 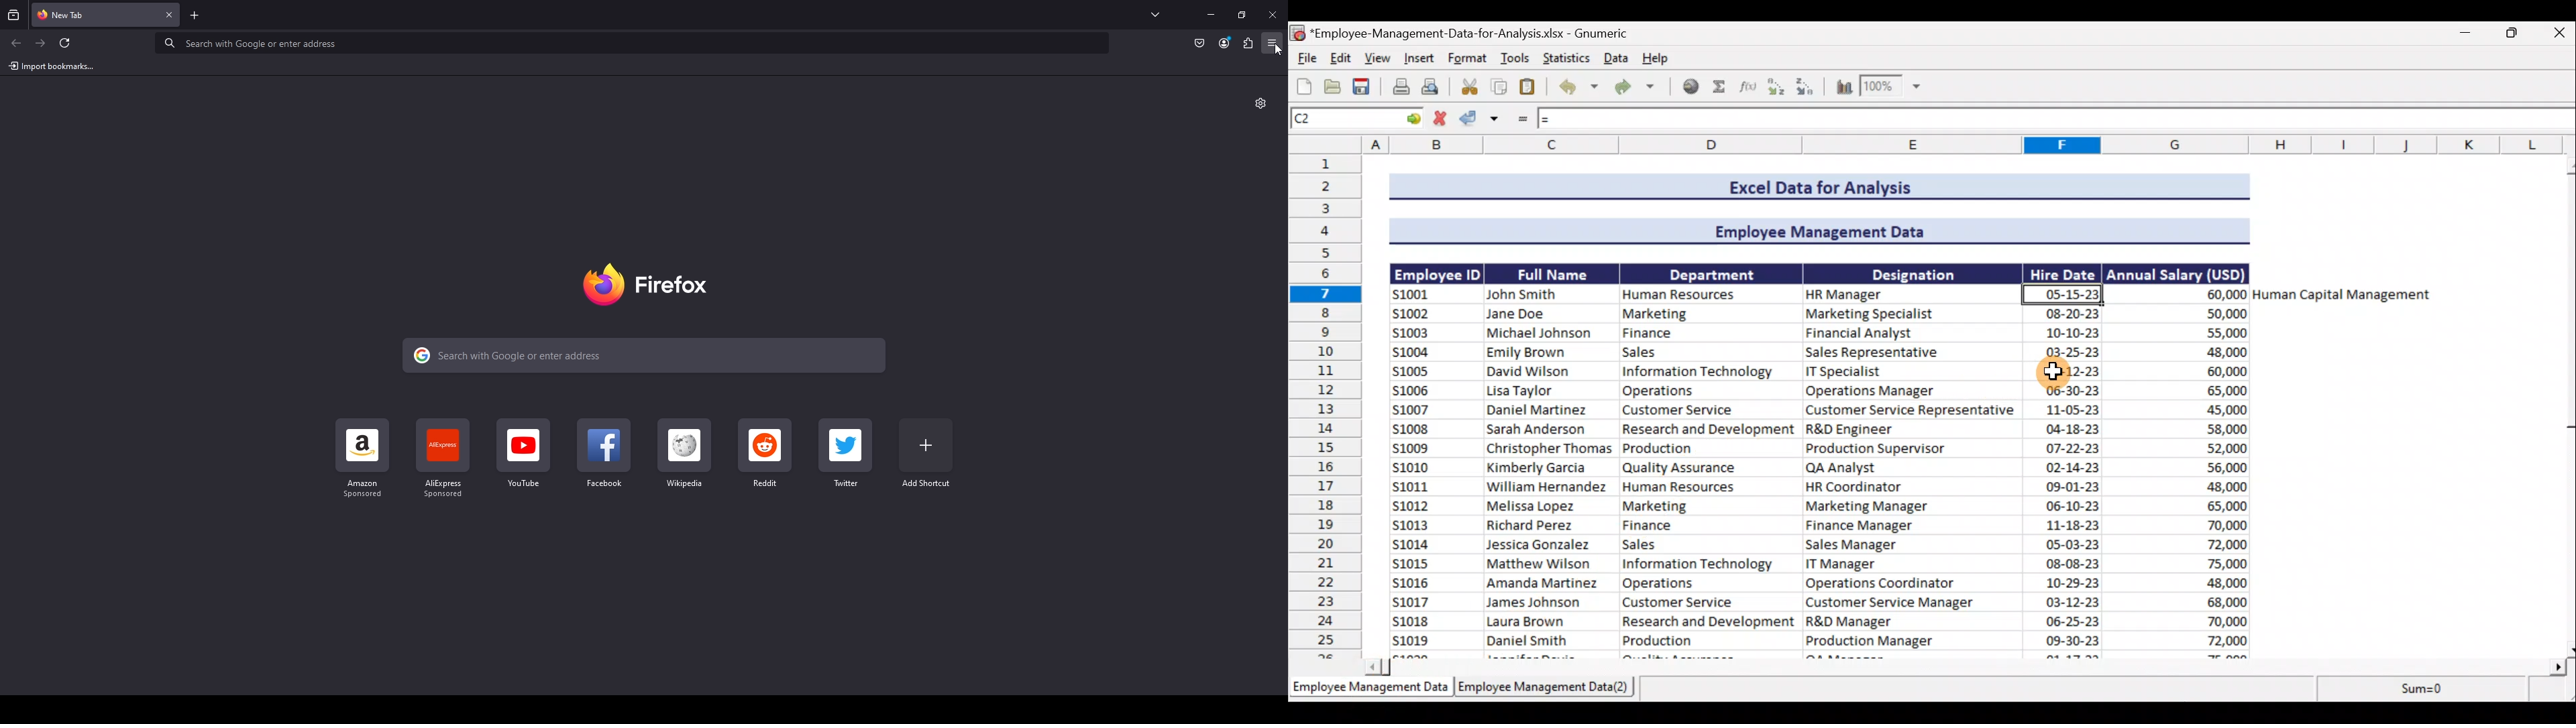 I want to click on Minimize, so click(x=1212, y=15).